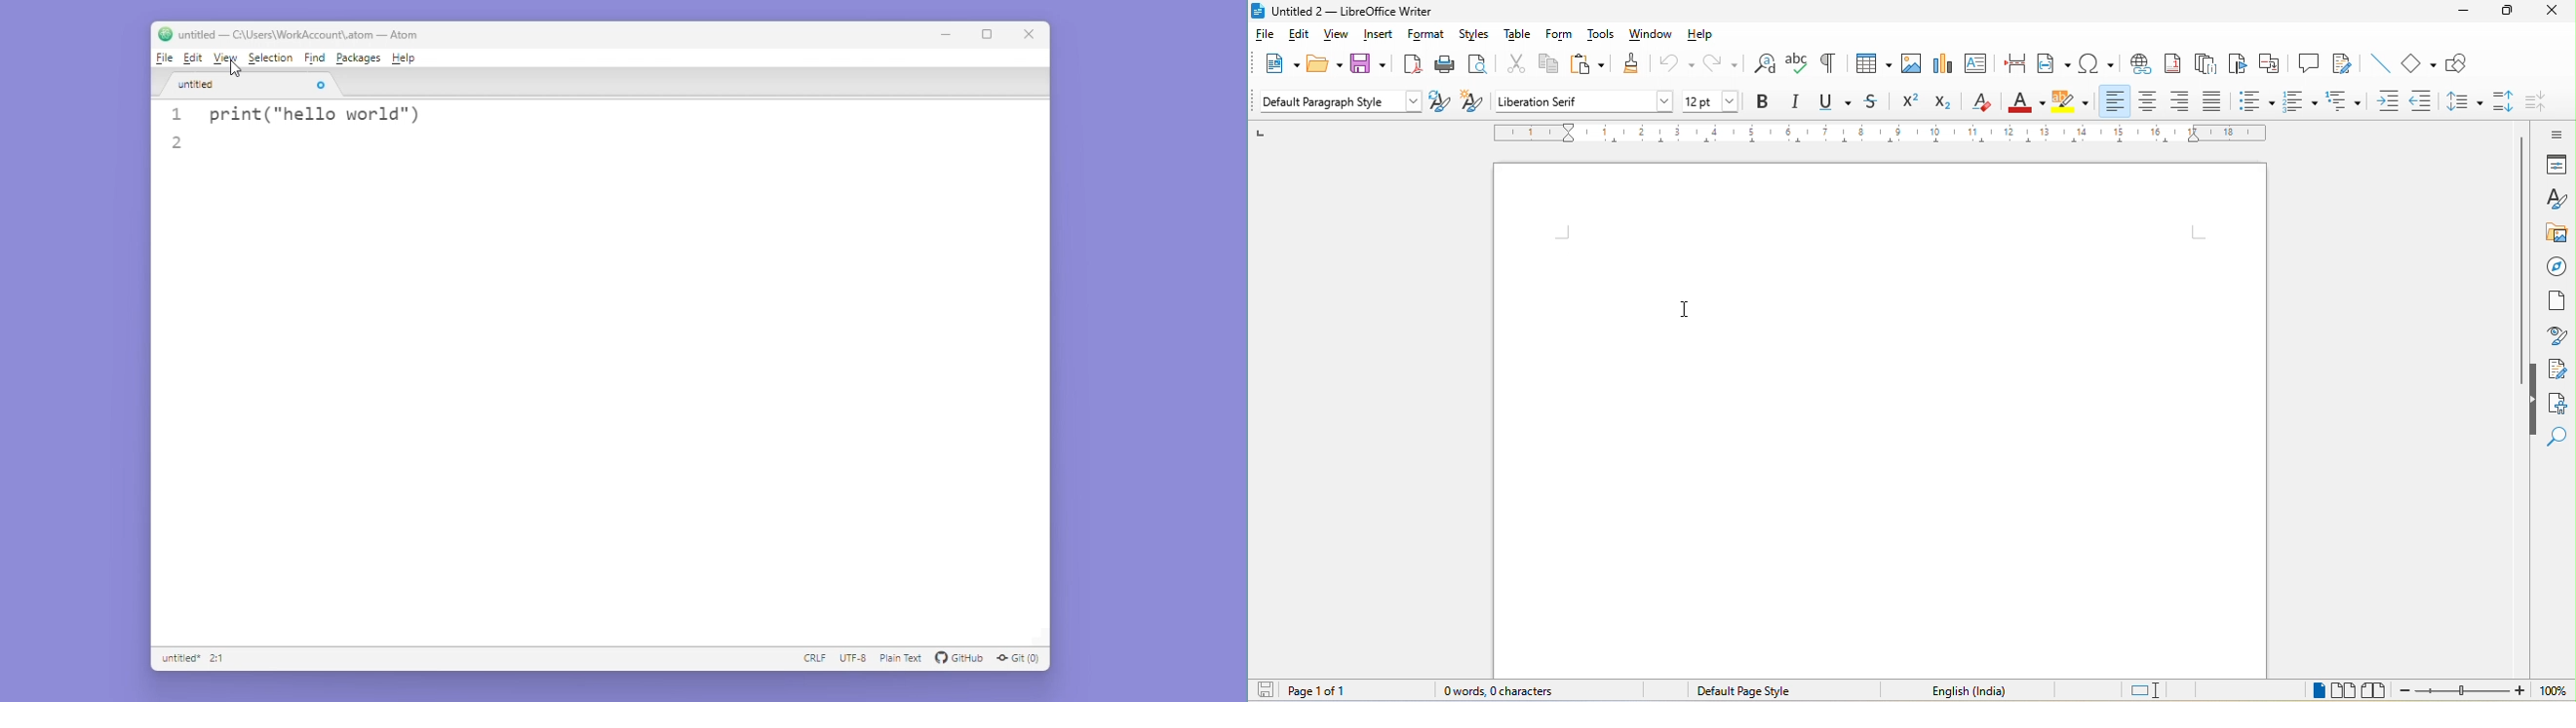 This screenshot has height=728, width=2576. I want to click on file, so click(164, 58).